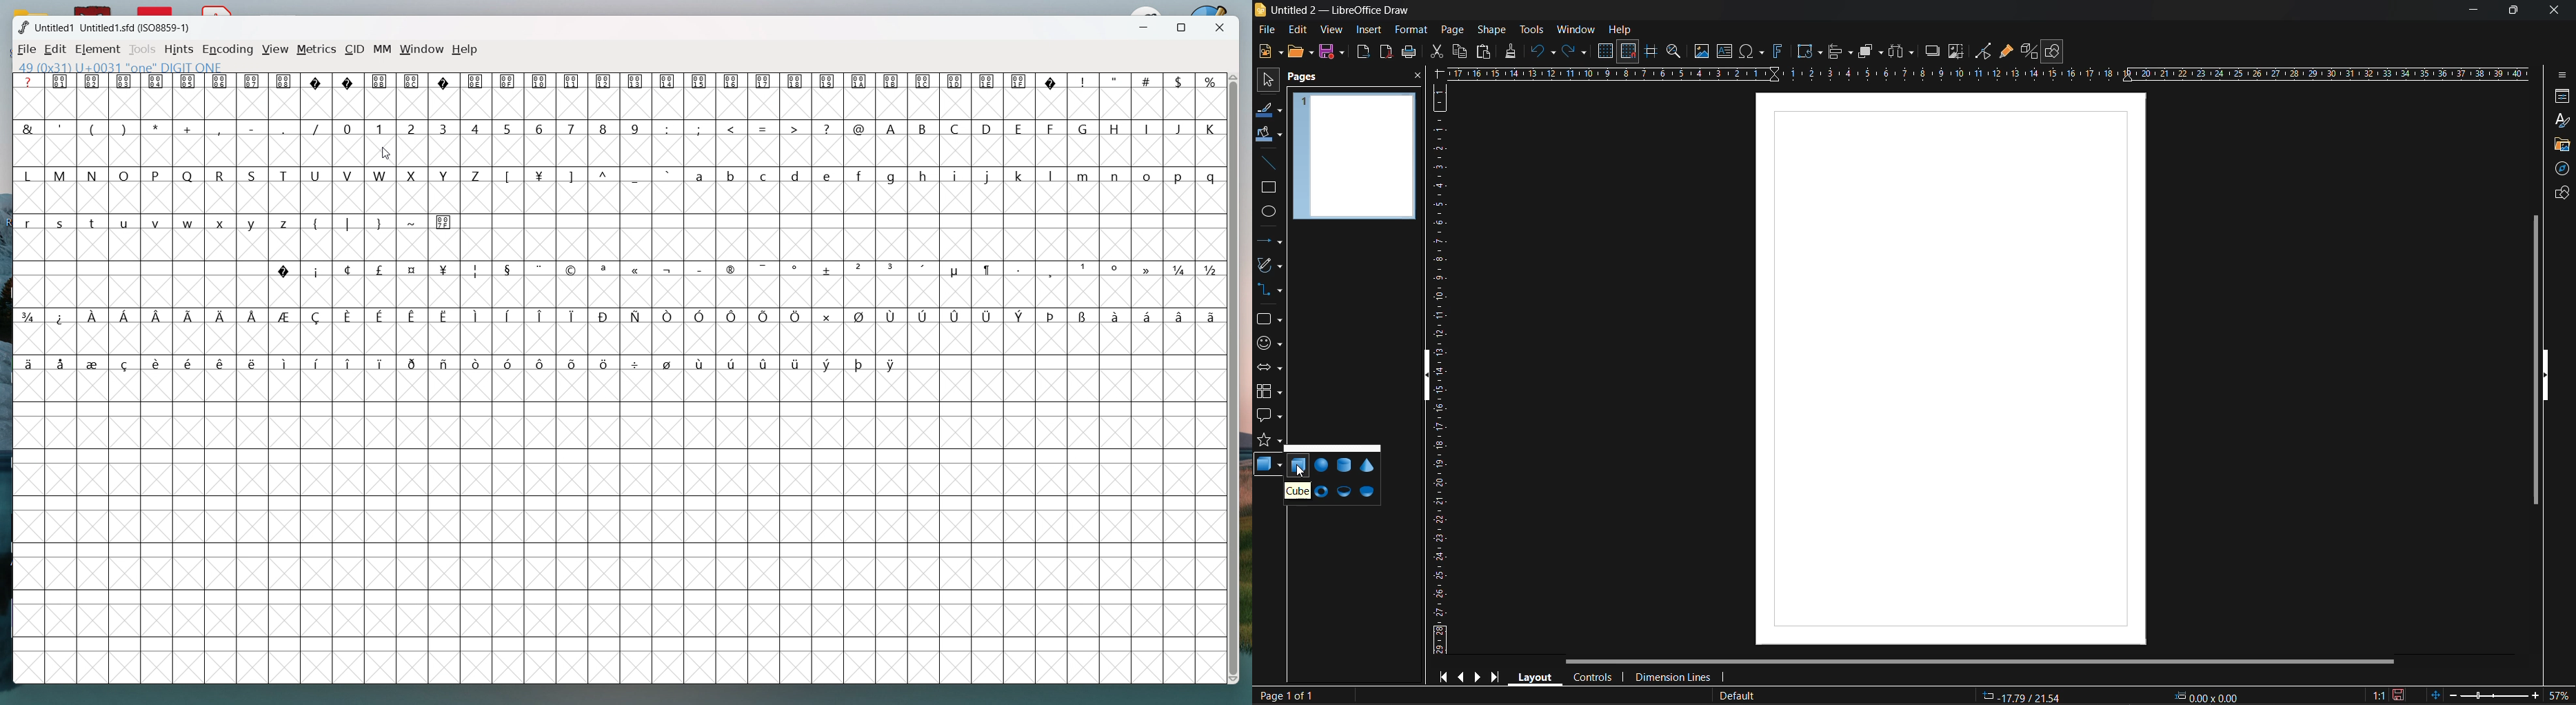 The width and height of the screenshot is (2576, 728). Describe the element at coordinates (1412, 31) in the screenshot. I see `format` at that location.